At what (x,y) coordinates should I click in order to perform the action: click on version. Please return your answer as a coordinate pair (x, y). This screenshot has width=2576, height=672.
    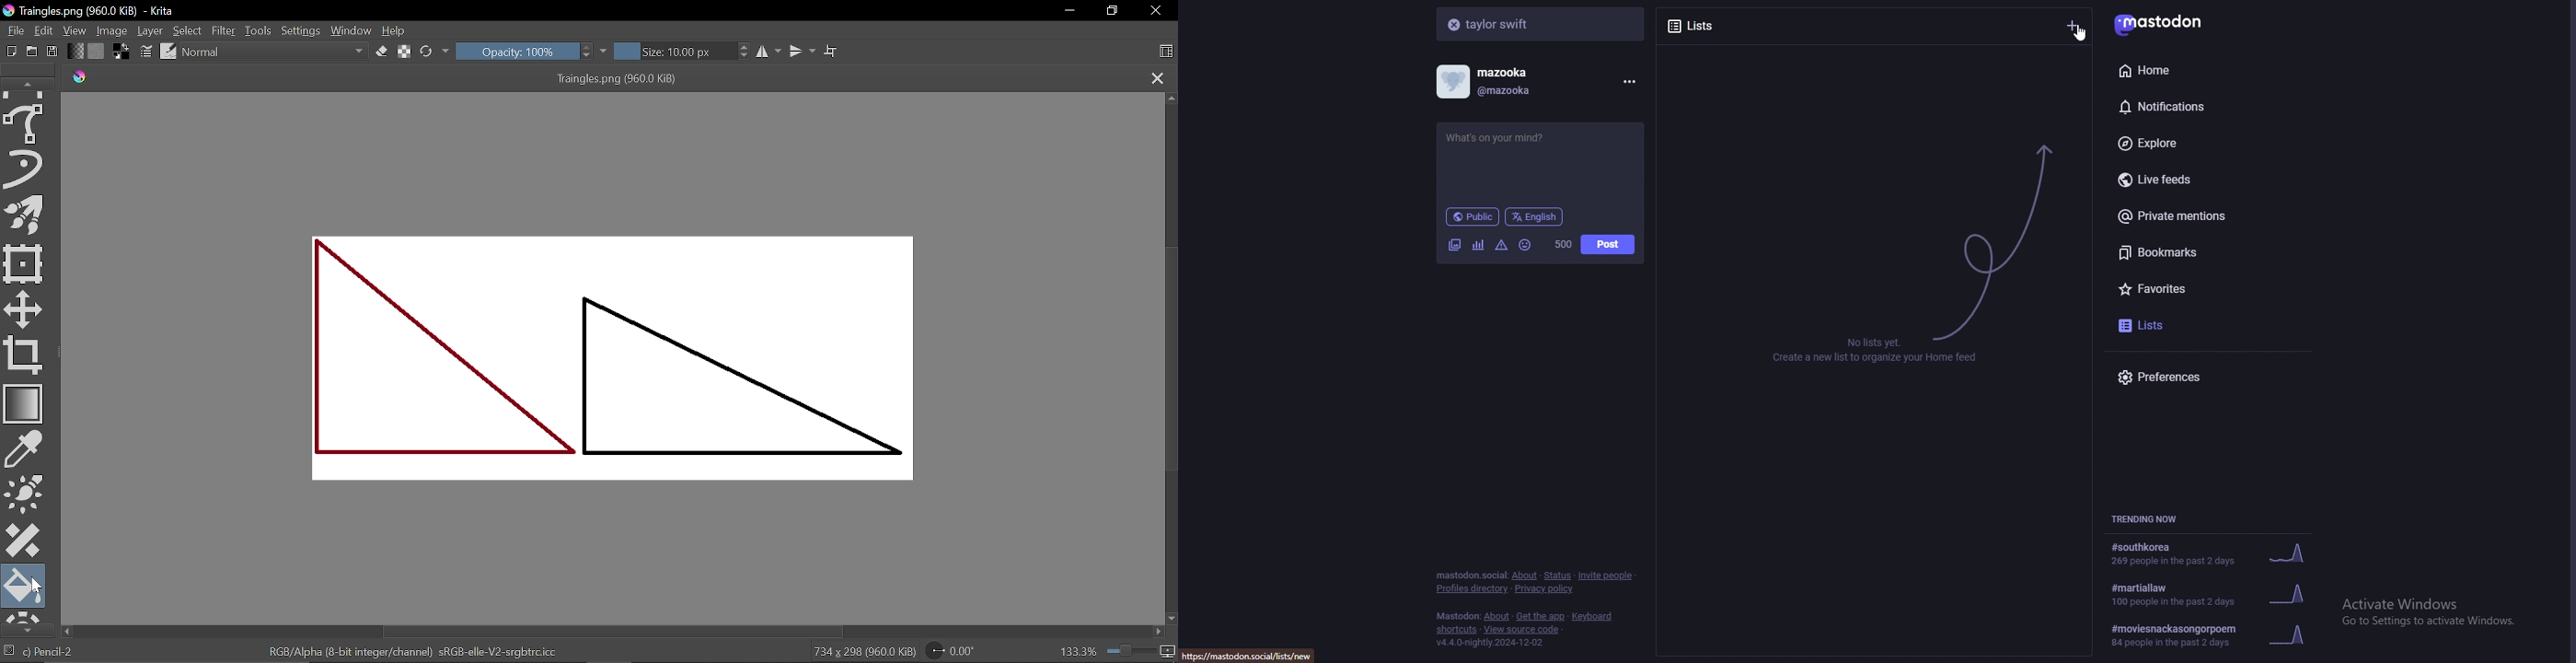
    Looking at the image, I should click on (1489, 643).